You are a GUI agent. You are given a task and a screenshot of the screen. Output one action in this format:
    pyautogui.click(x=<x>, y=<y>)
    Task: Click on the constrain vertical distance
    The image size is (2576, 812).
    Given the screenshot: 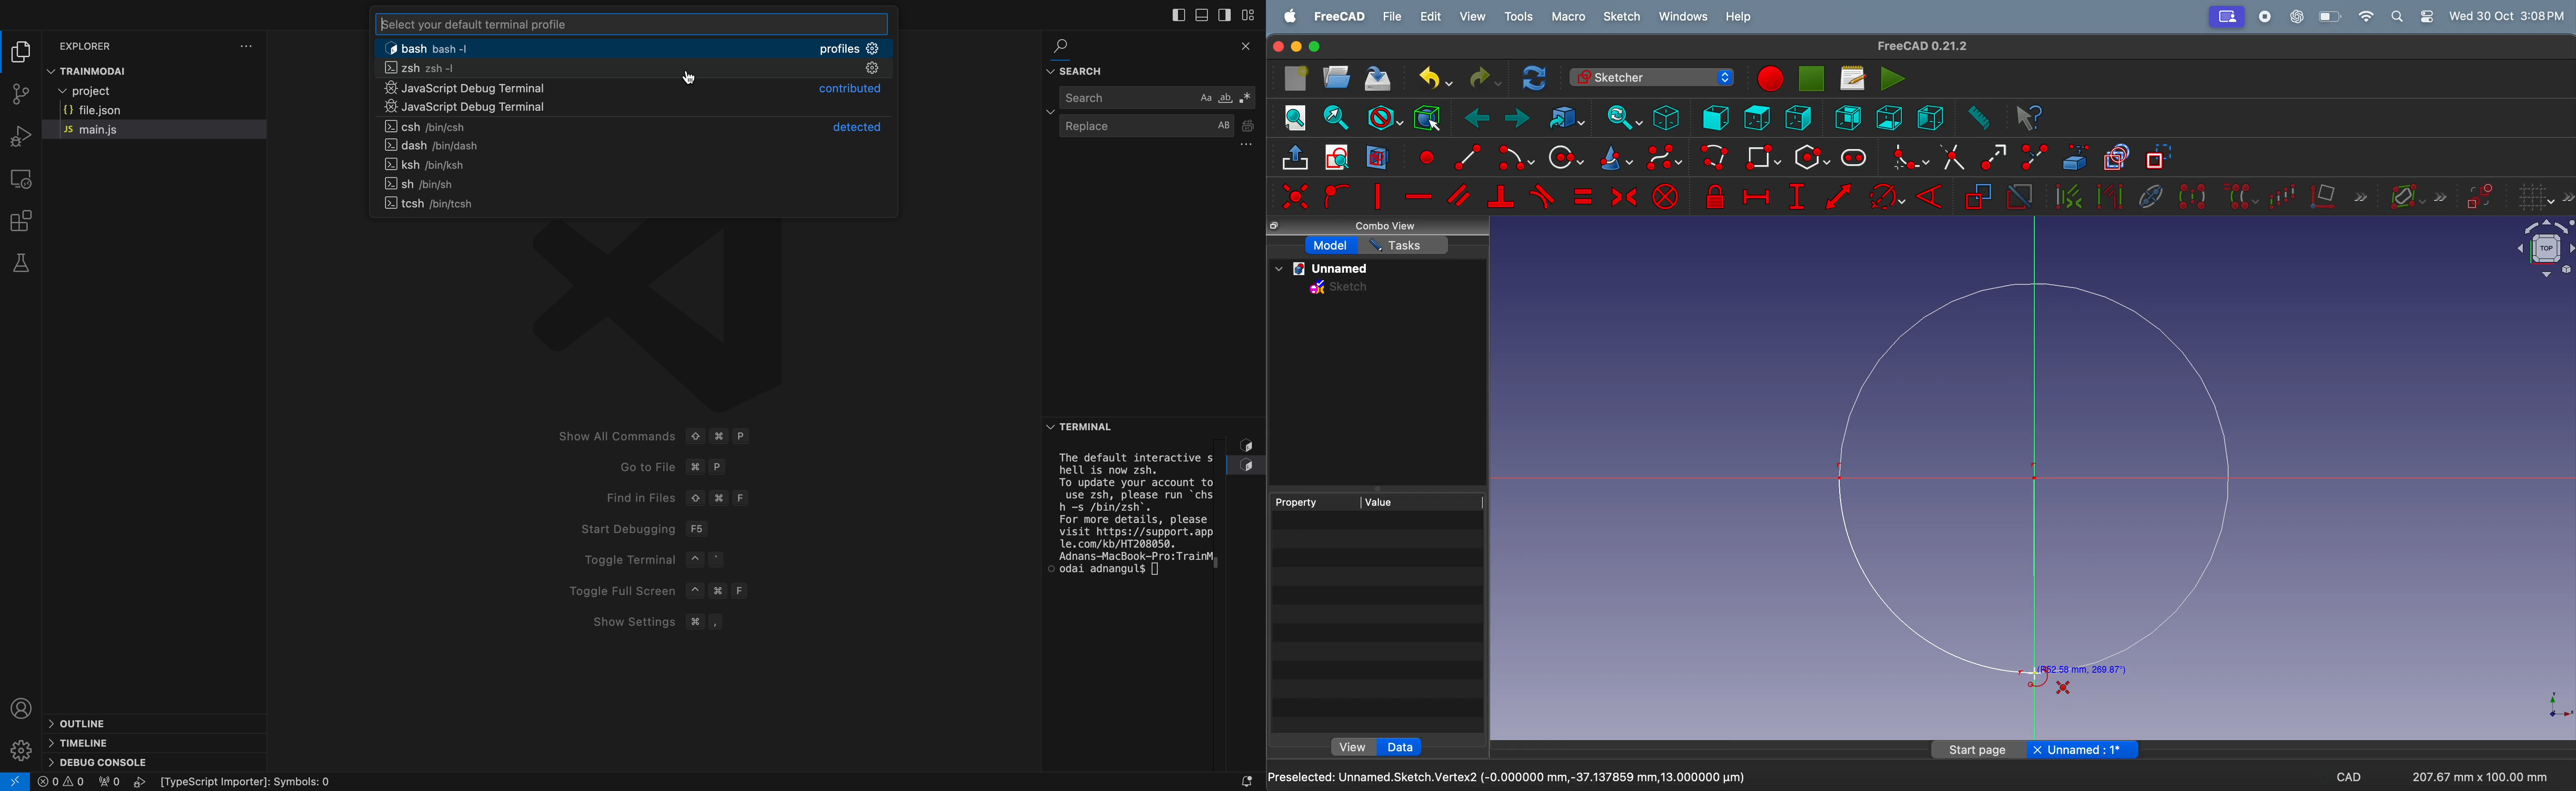 What is the action you would take?
    pyautogui.click(x=1797, y=196)
    